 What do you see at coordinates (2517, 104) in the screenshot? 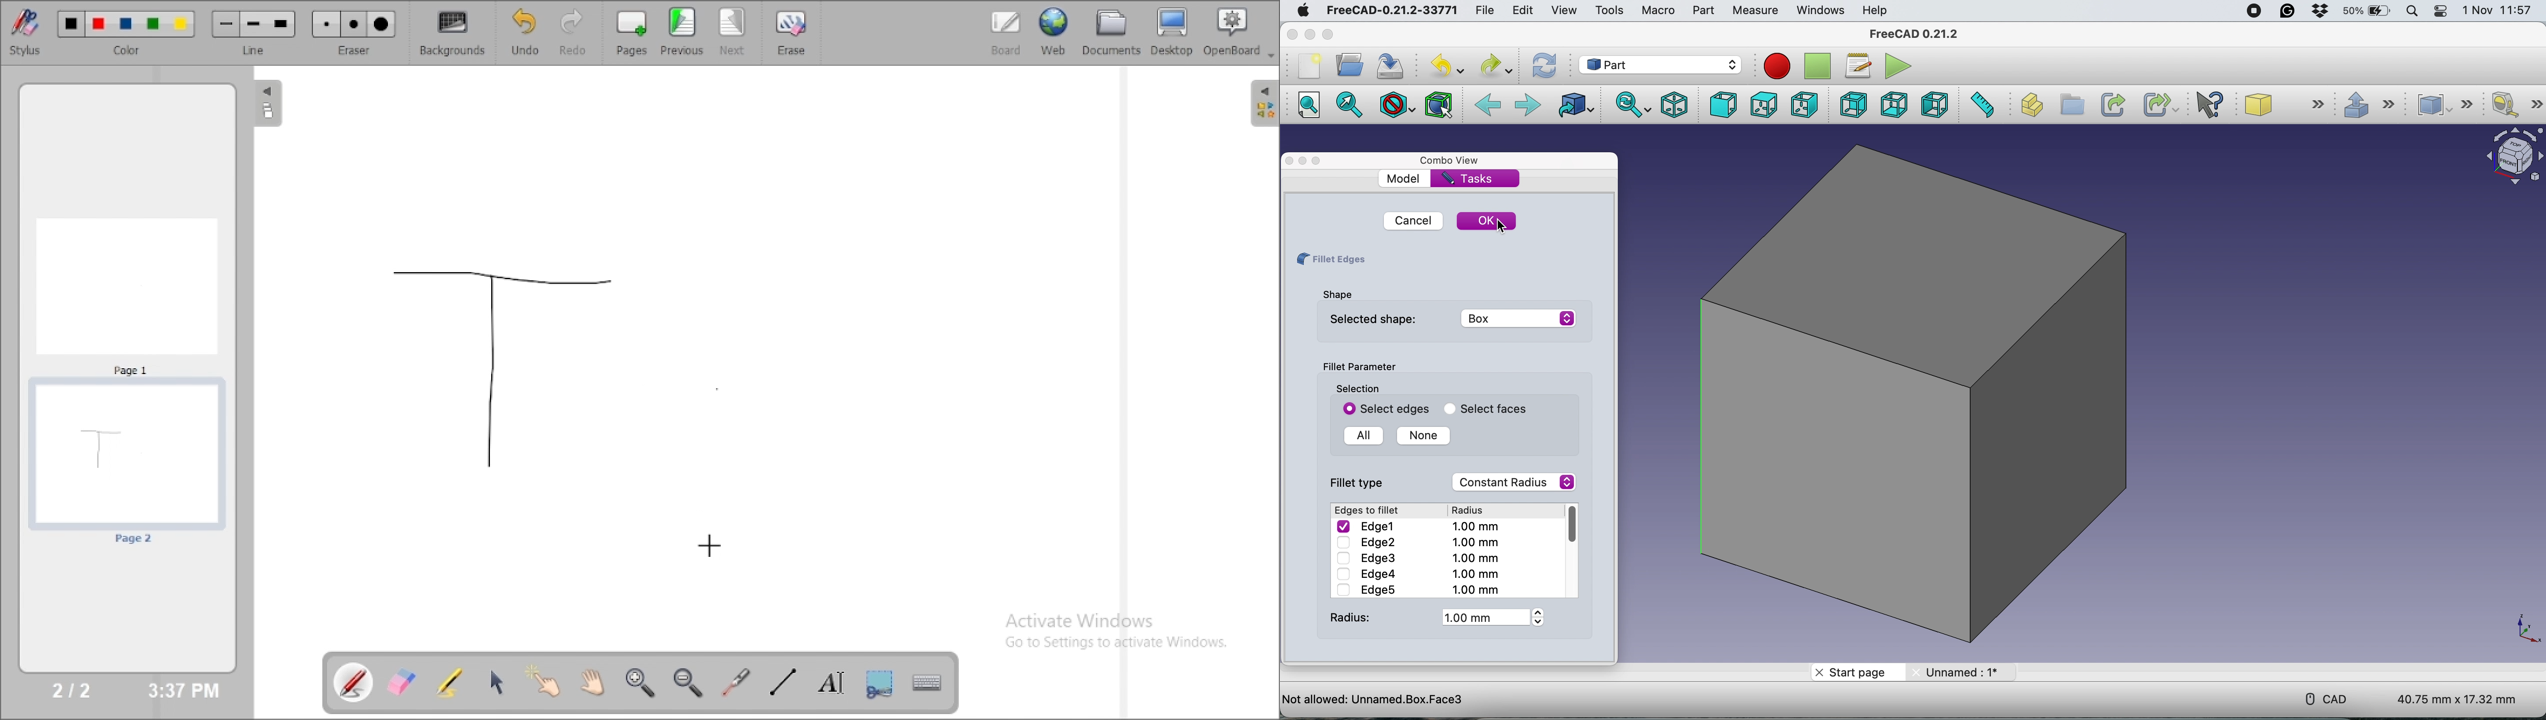
I see `mesure linear` at bounding box center [2517, 104].